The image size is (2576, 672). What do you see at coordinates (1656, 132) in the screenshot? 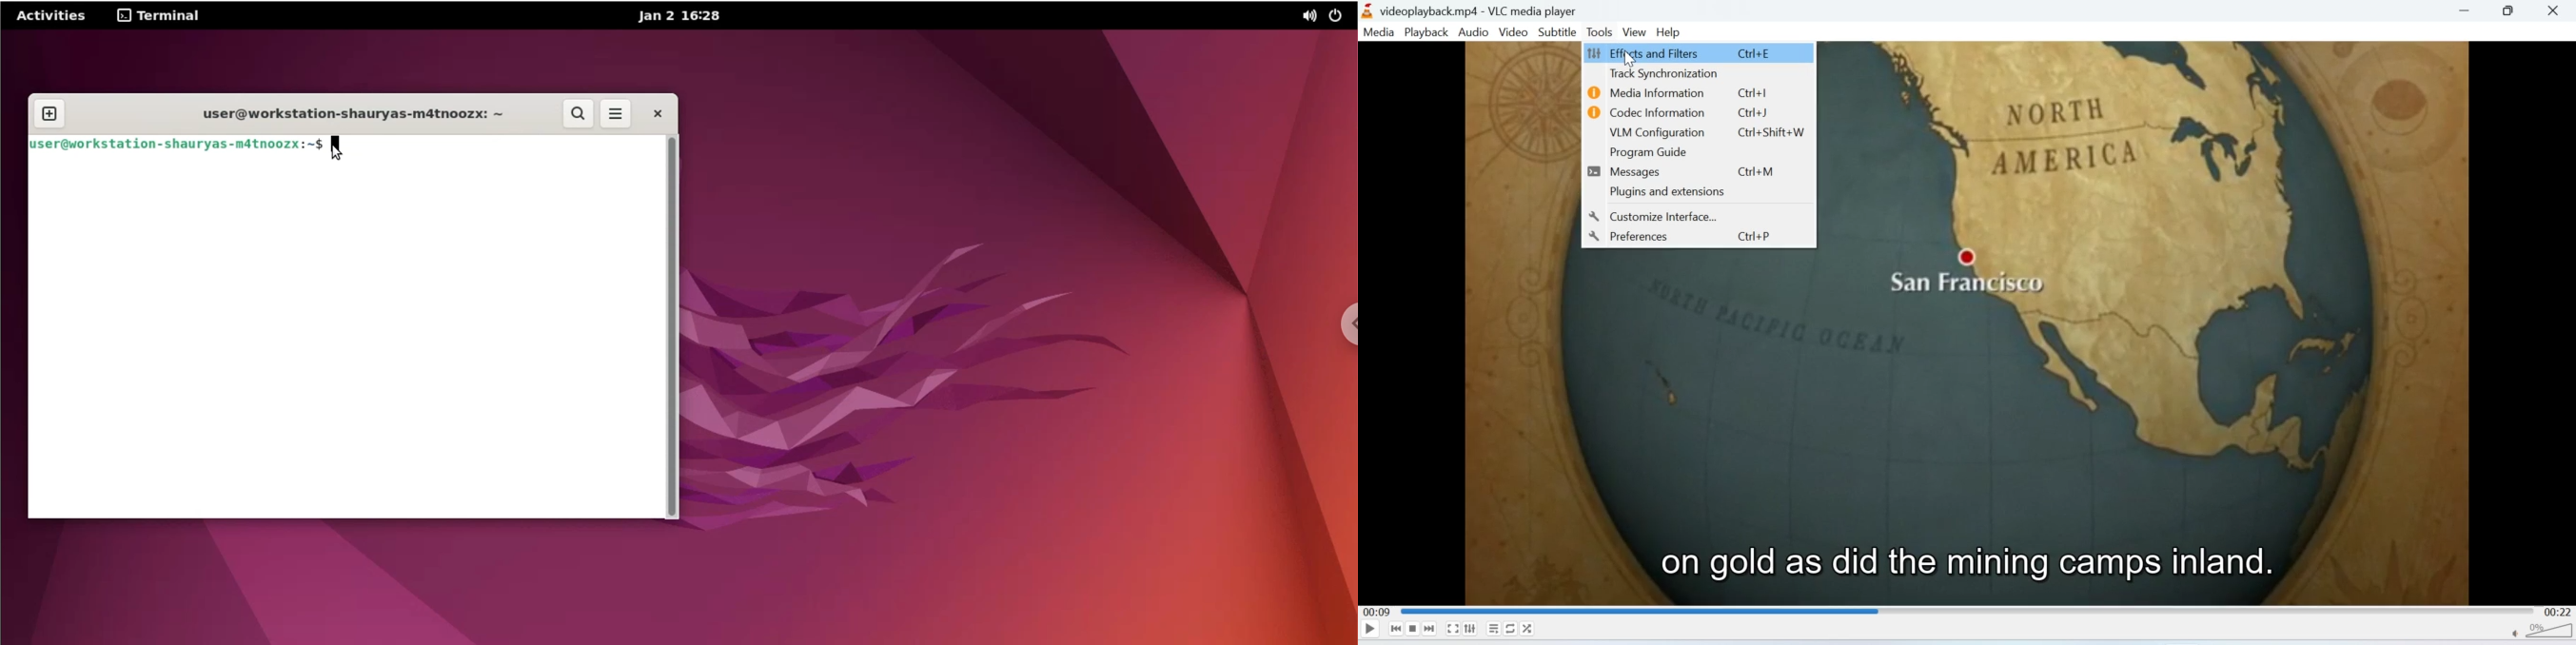
I see `VLM Configuration` at bounding box center [1656, 132].